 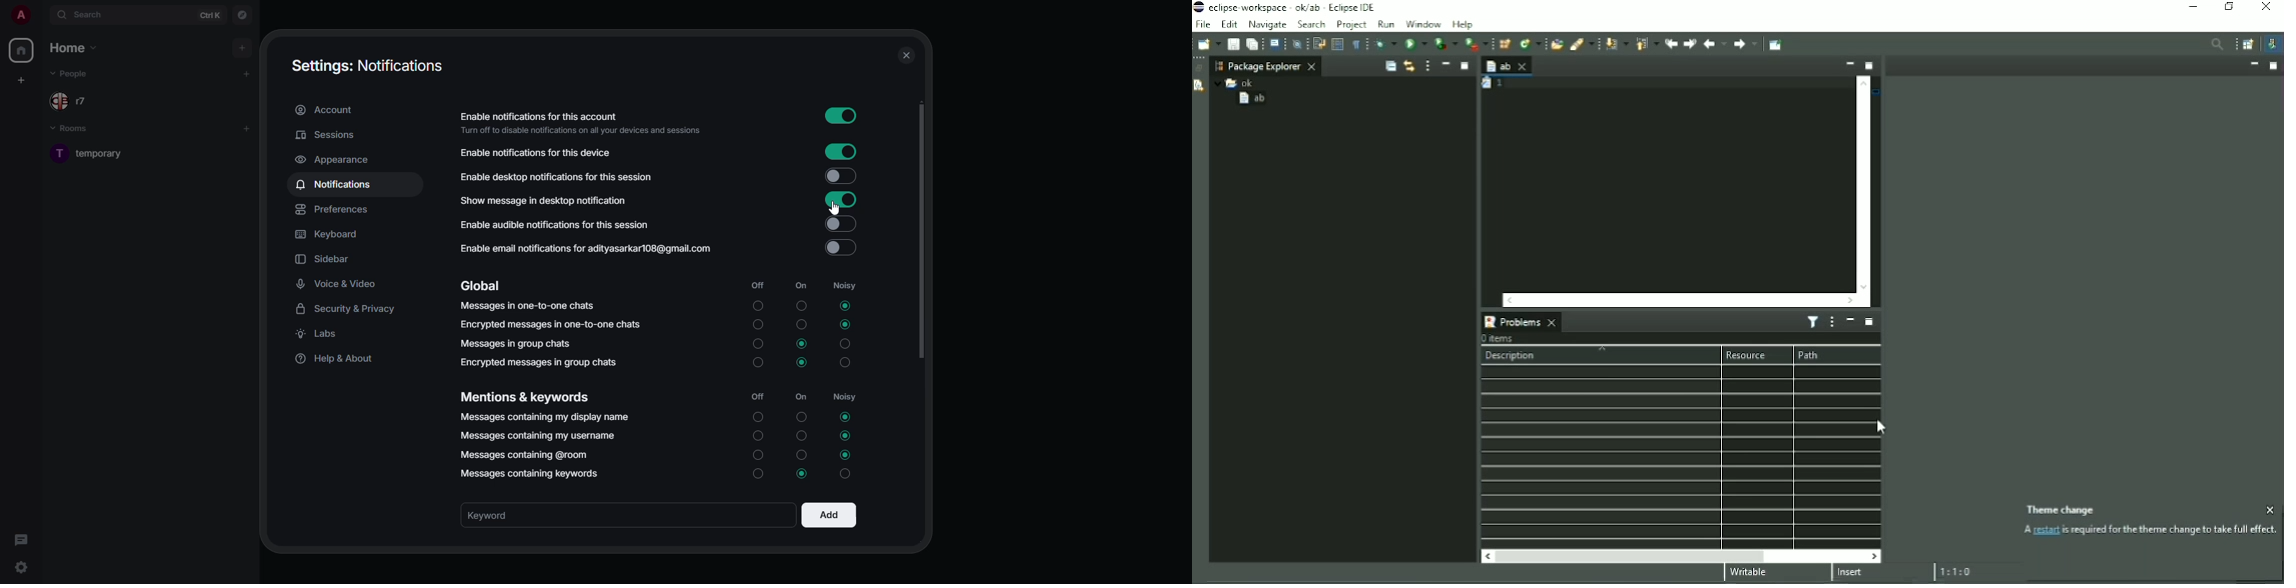 I want to click on turn off, so click(x=798, y=416).